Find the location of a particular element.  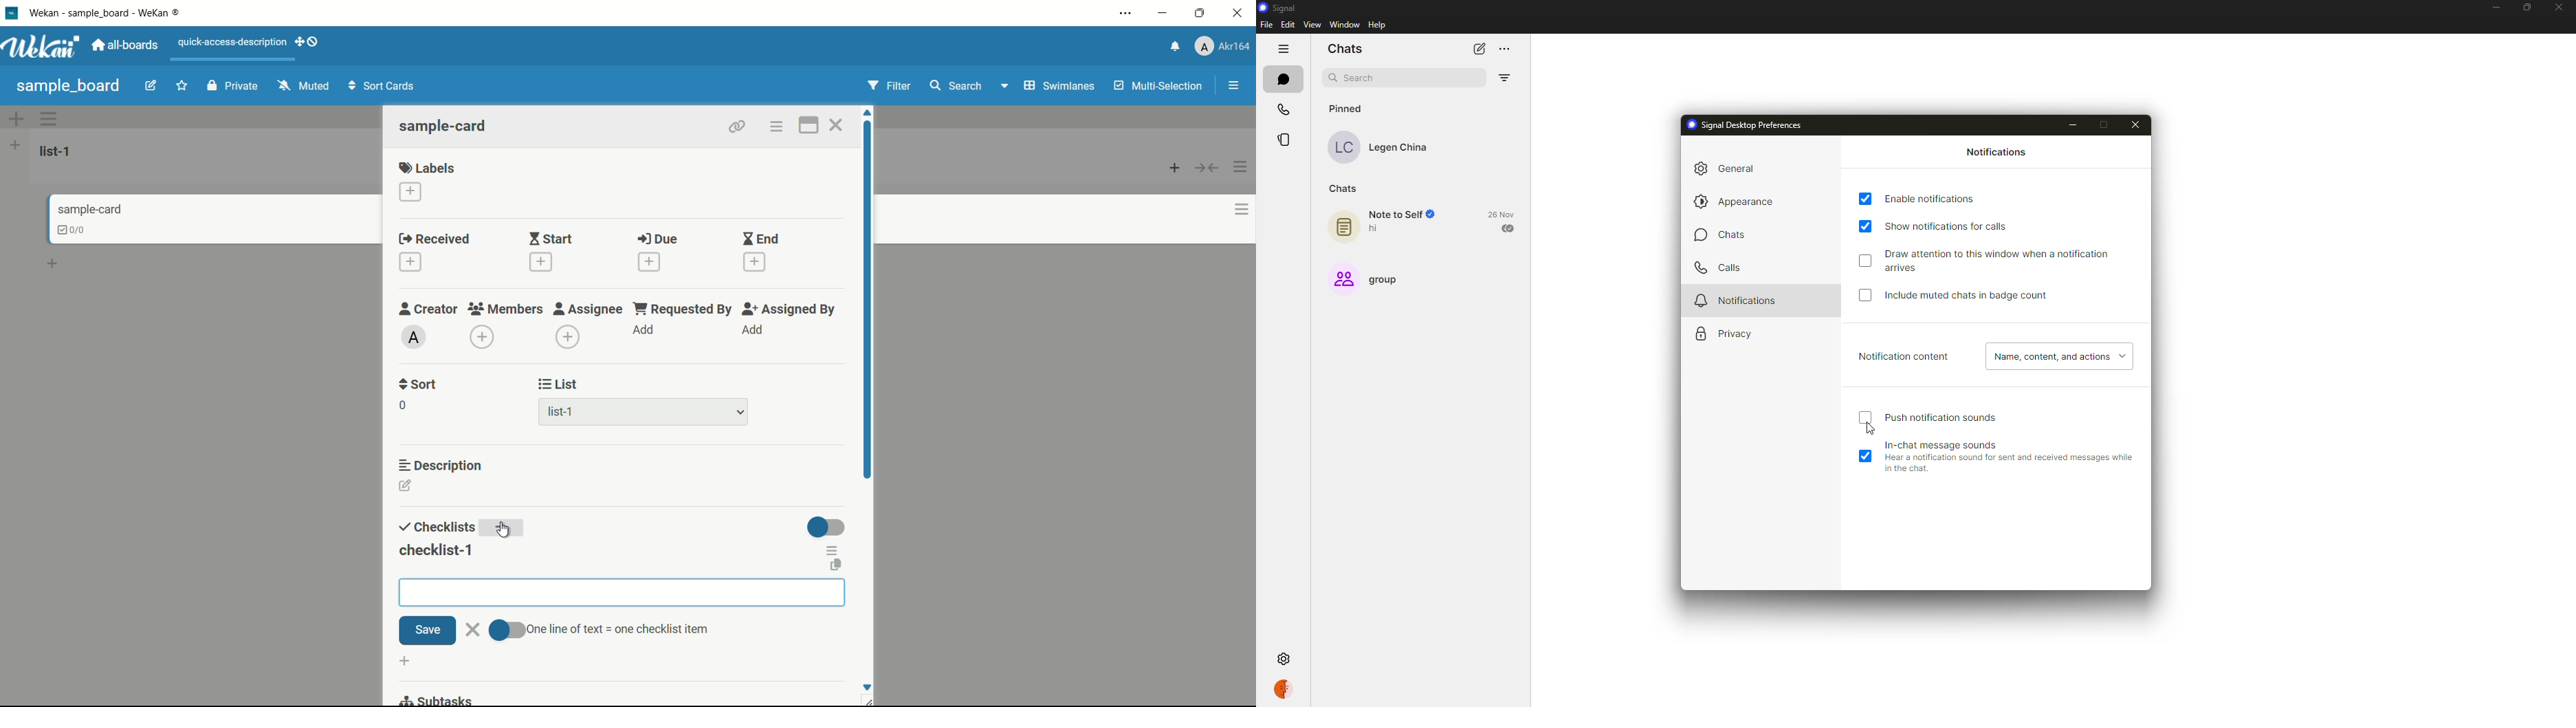

window is located at coordinates (1344, 25).